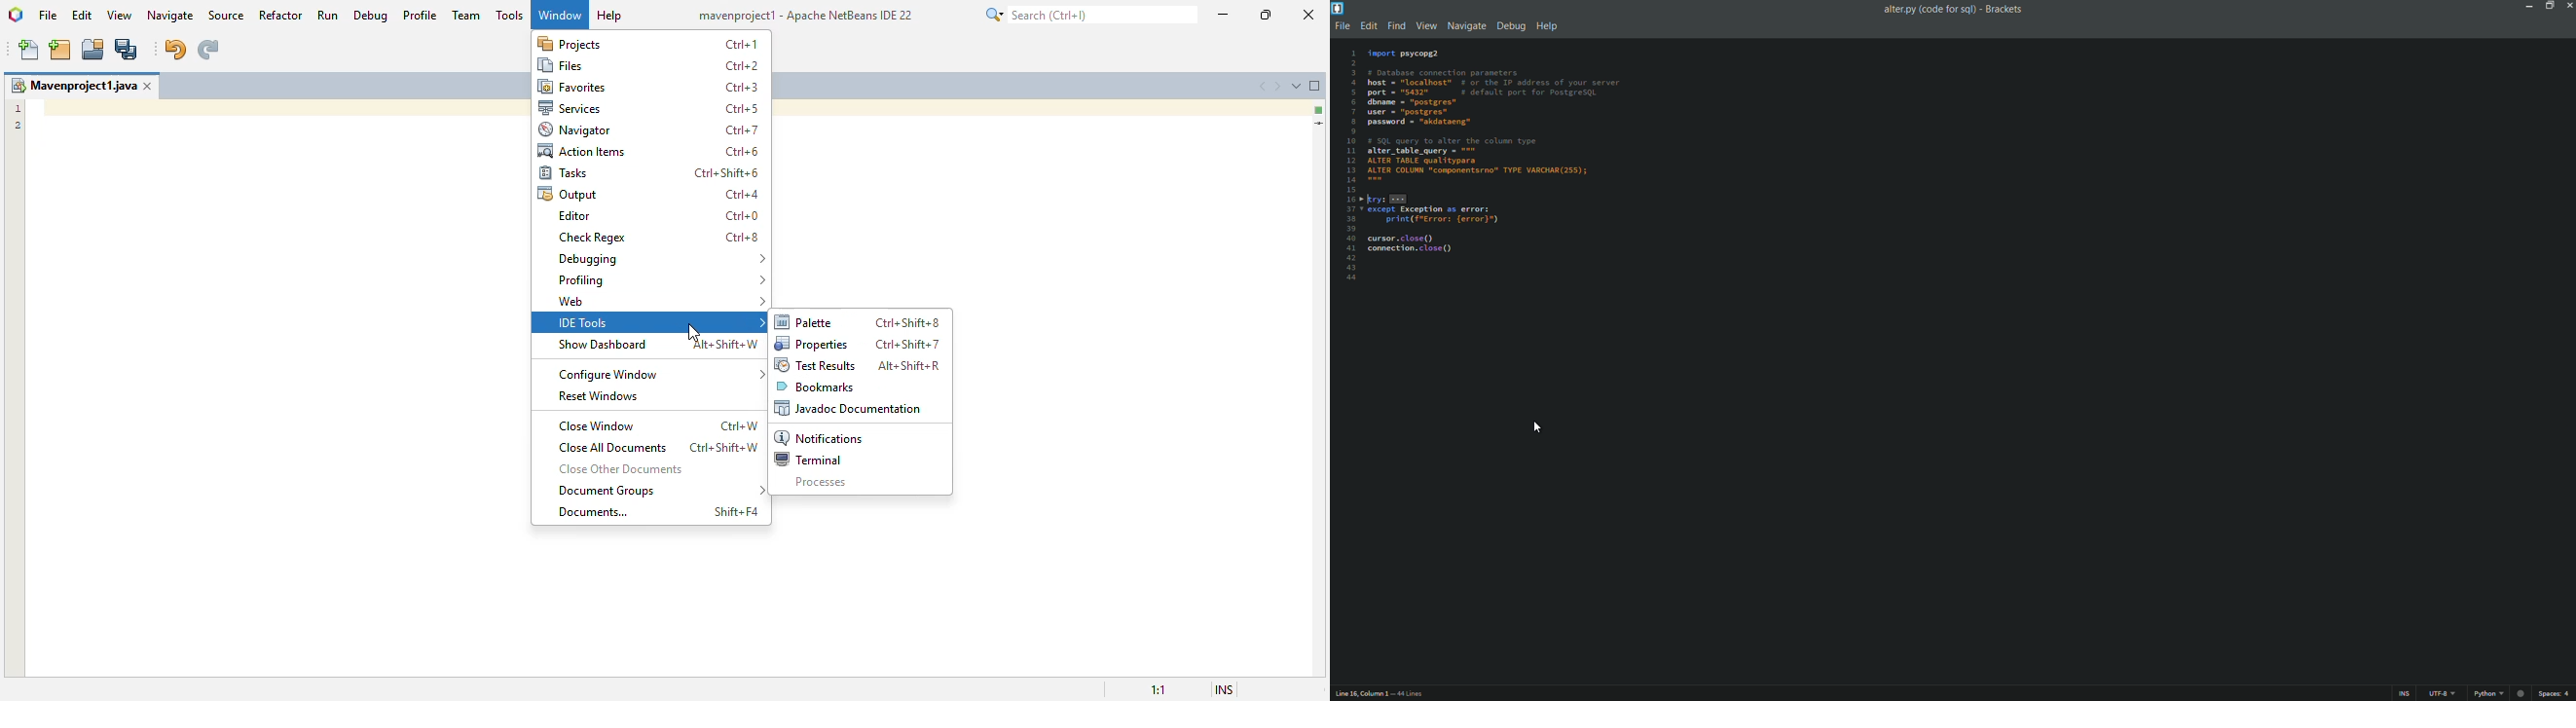 The height and width of the screenshot is (728, 2576). What do you see at coordinates (1319, 110) in the screenshot?
I see `no errors` at bounding box center [1319, 110].